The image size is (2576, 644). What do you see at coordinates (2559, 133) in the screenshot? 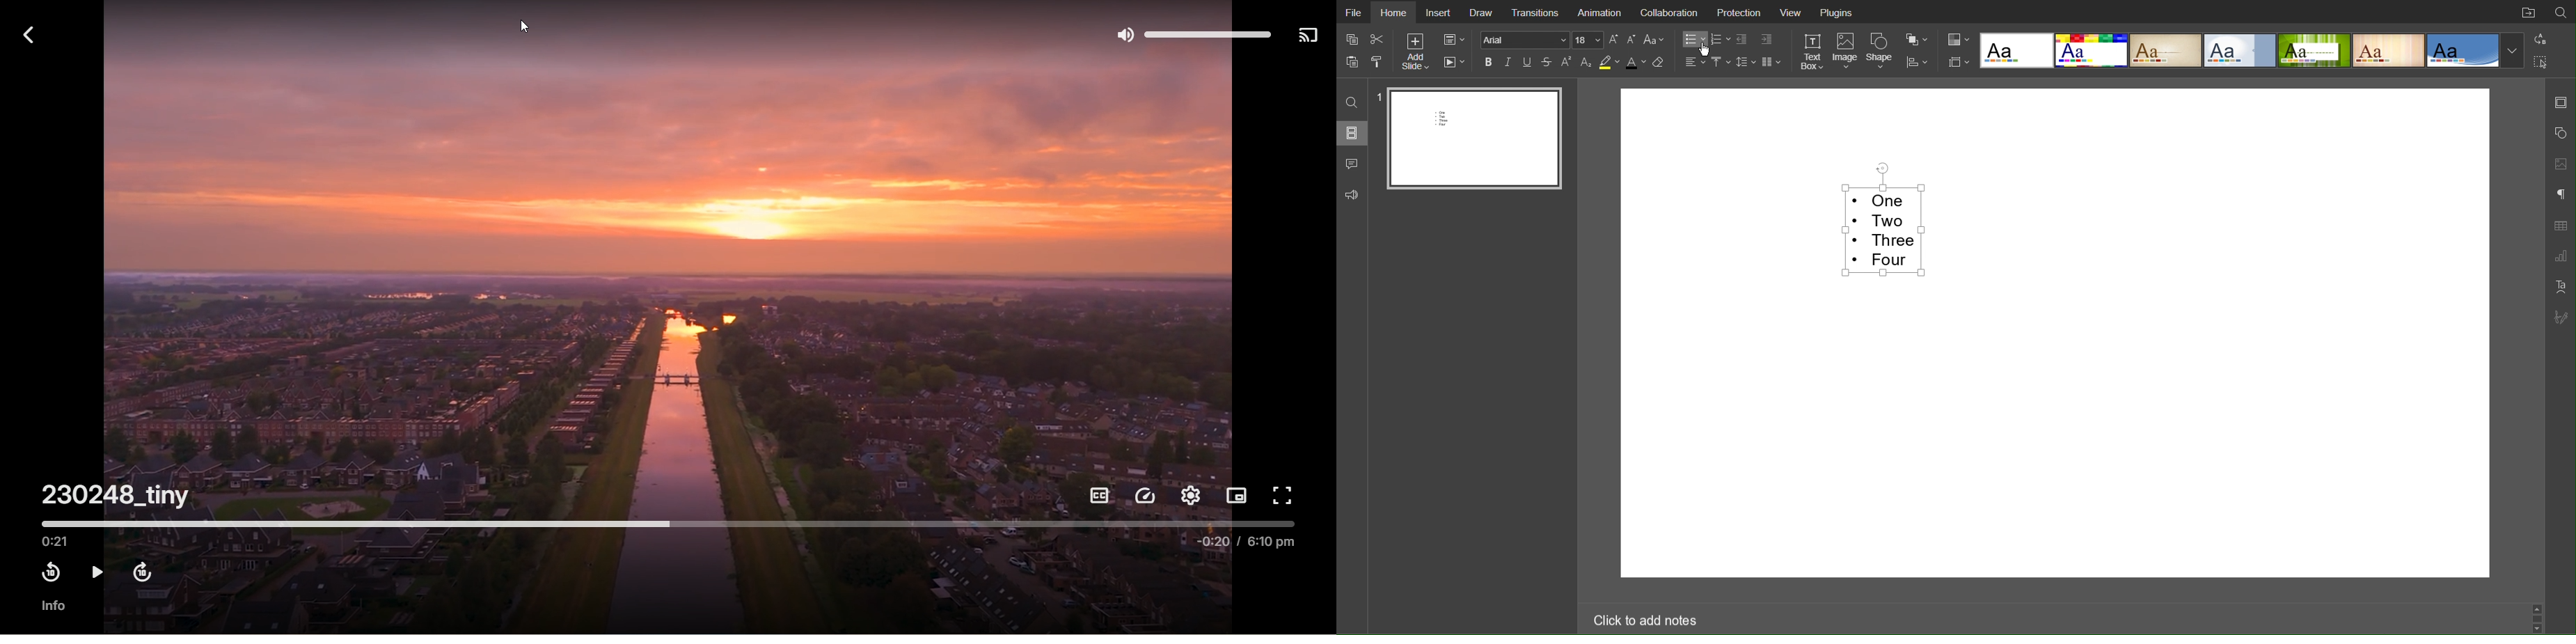
I see `Shape Settings` at bounding box center [2559, 133].